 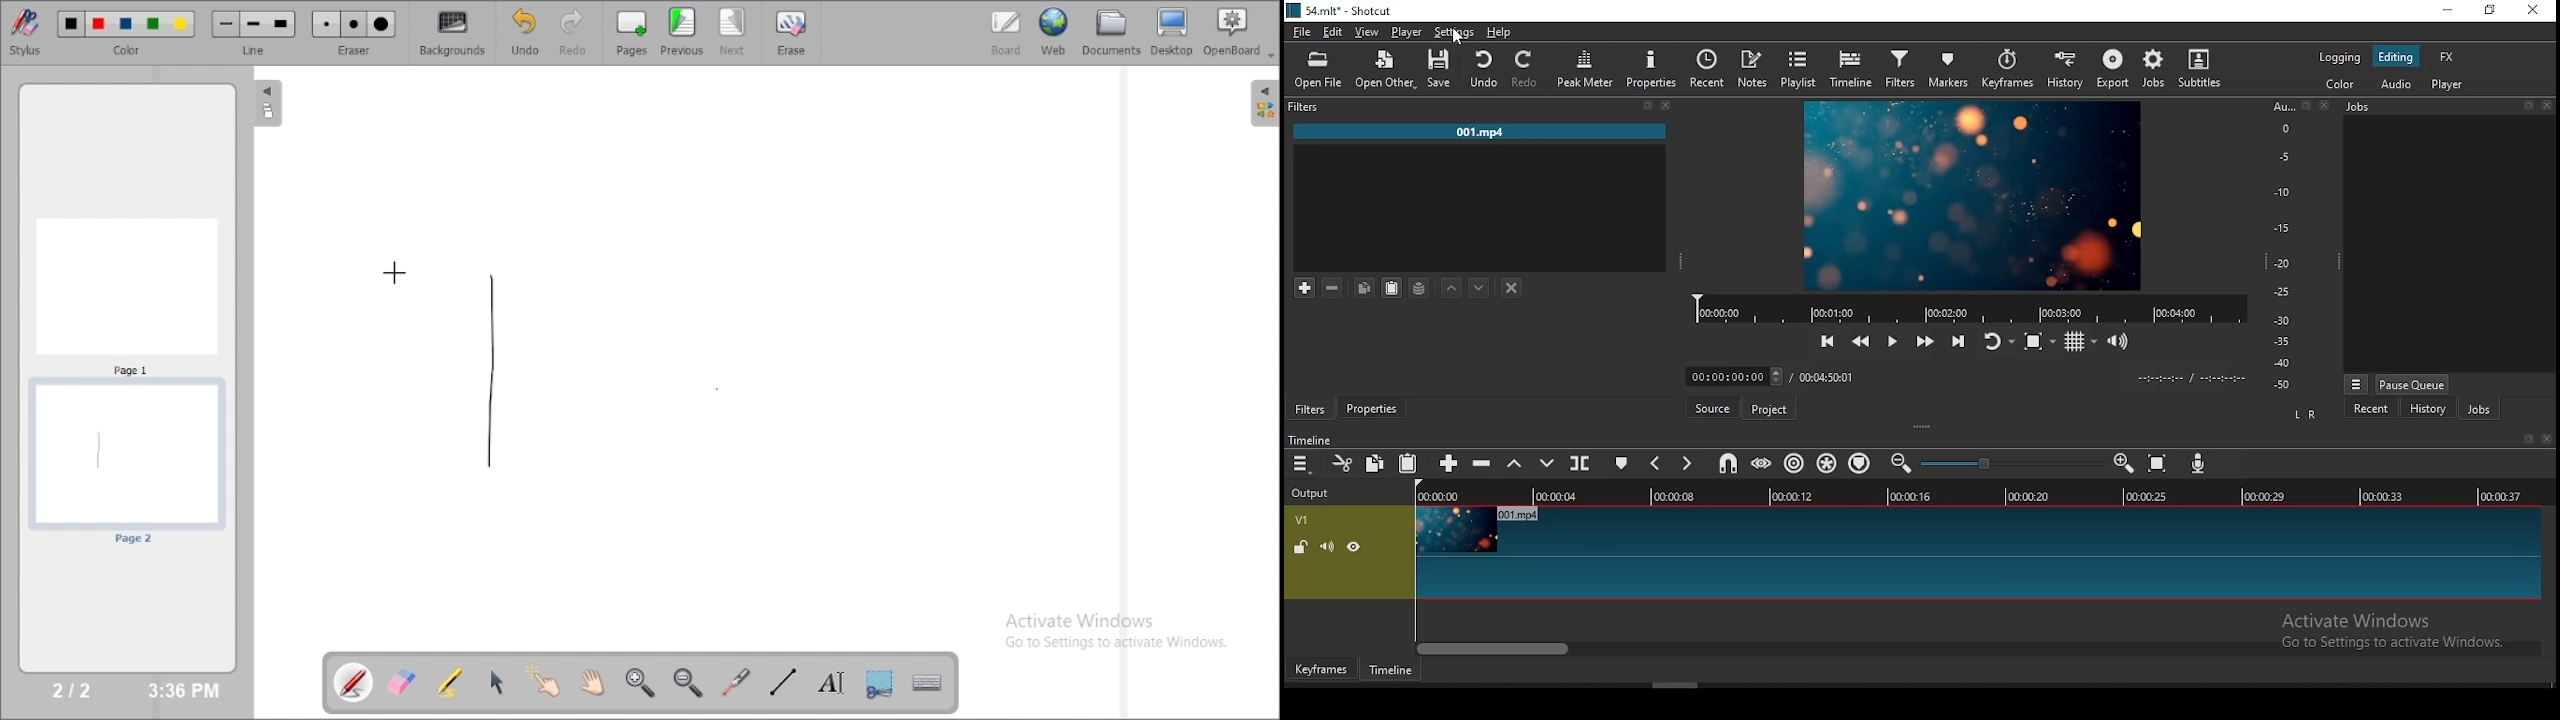 What do you see at coordinates (2122, 340) in the screenshot?
I see `volume control` at bounding box center [2122, 340].